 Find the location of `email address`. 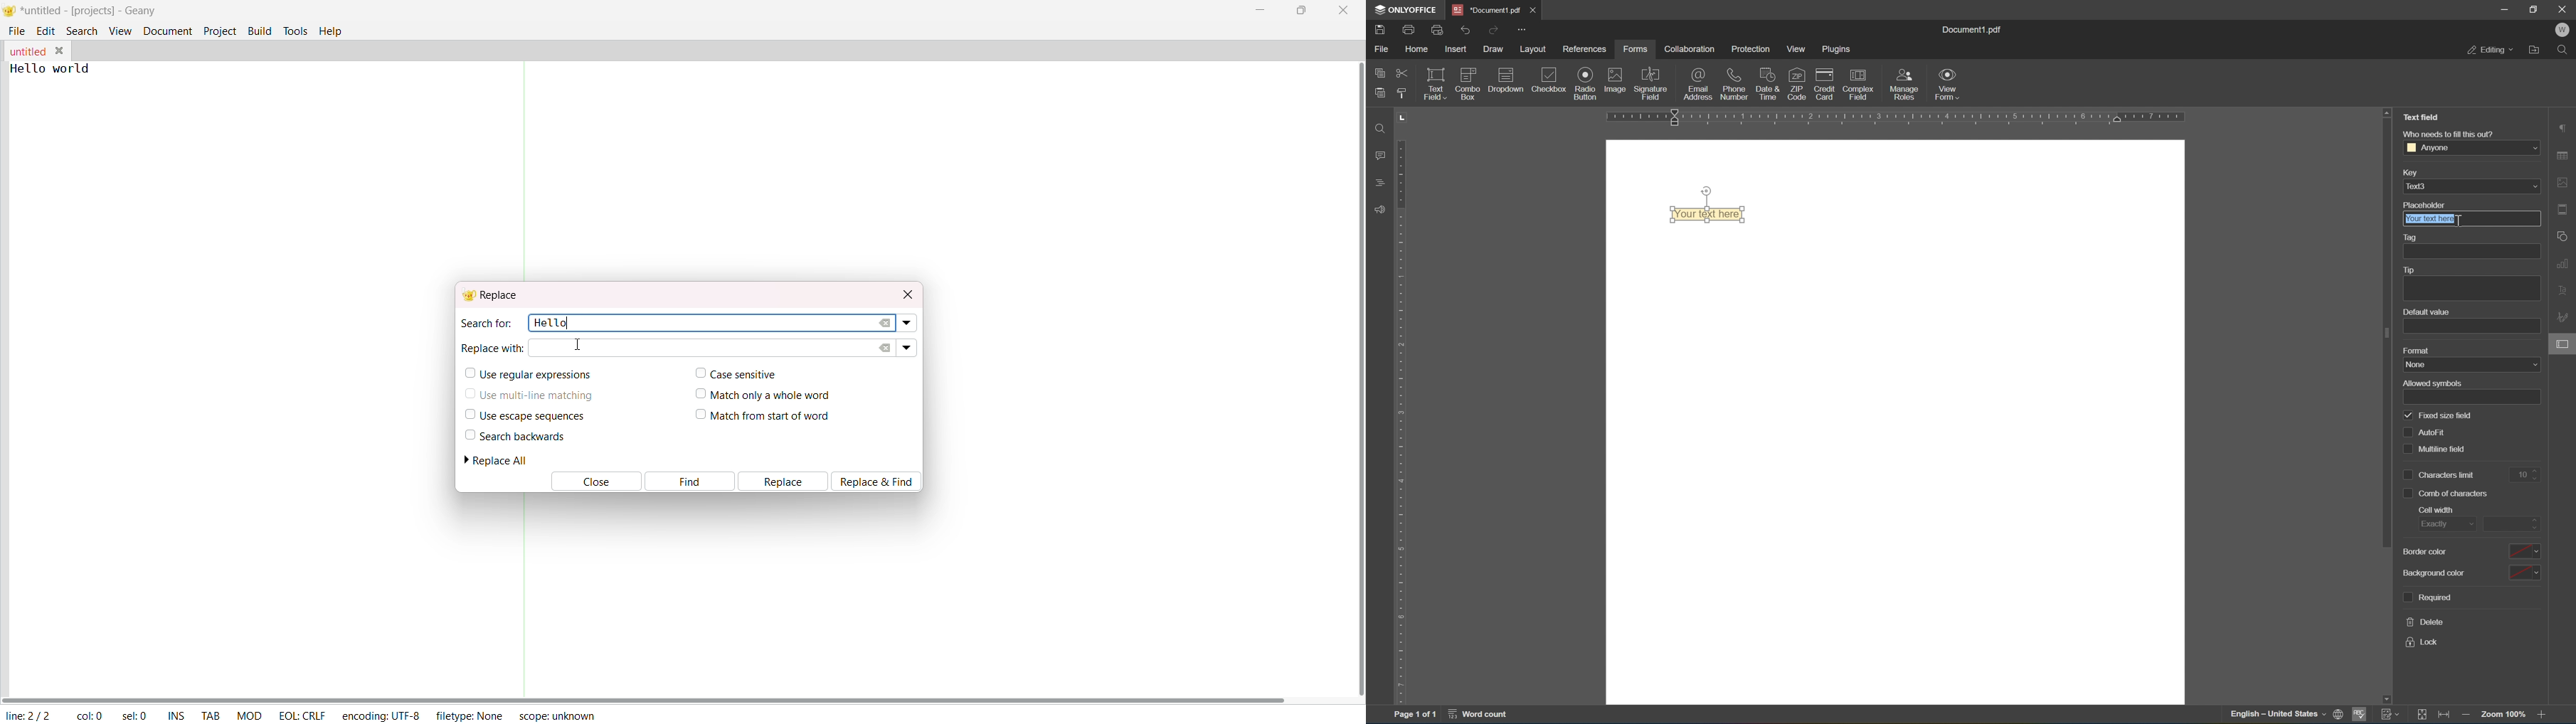

email address is located at coordinates (1699, 83).